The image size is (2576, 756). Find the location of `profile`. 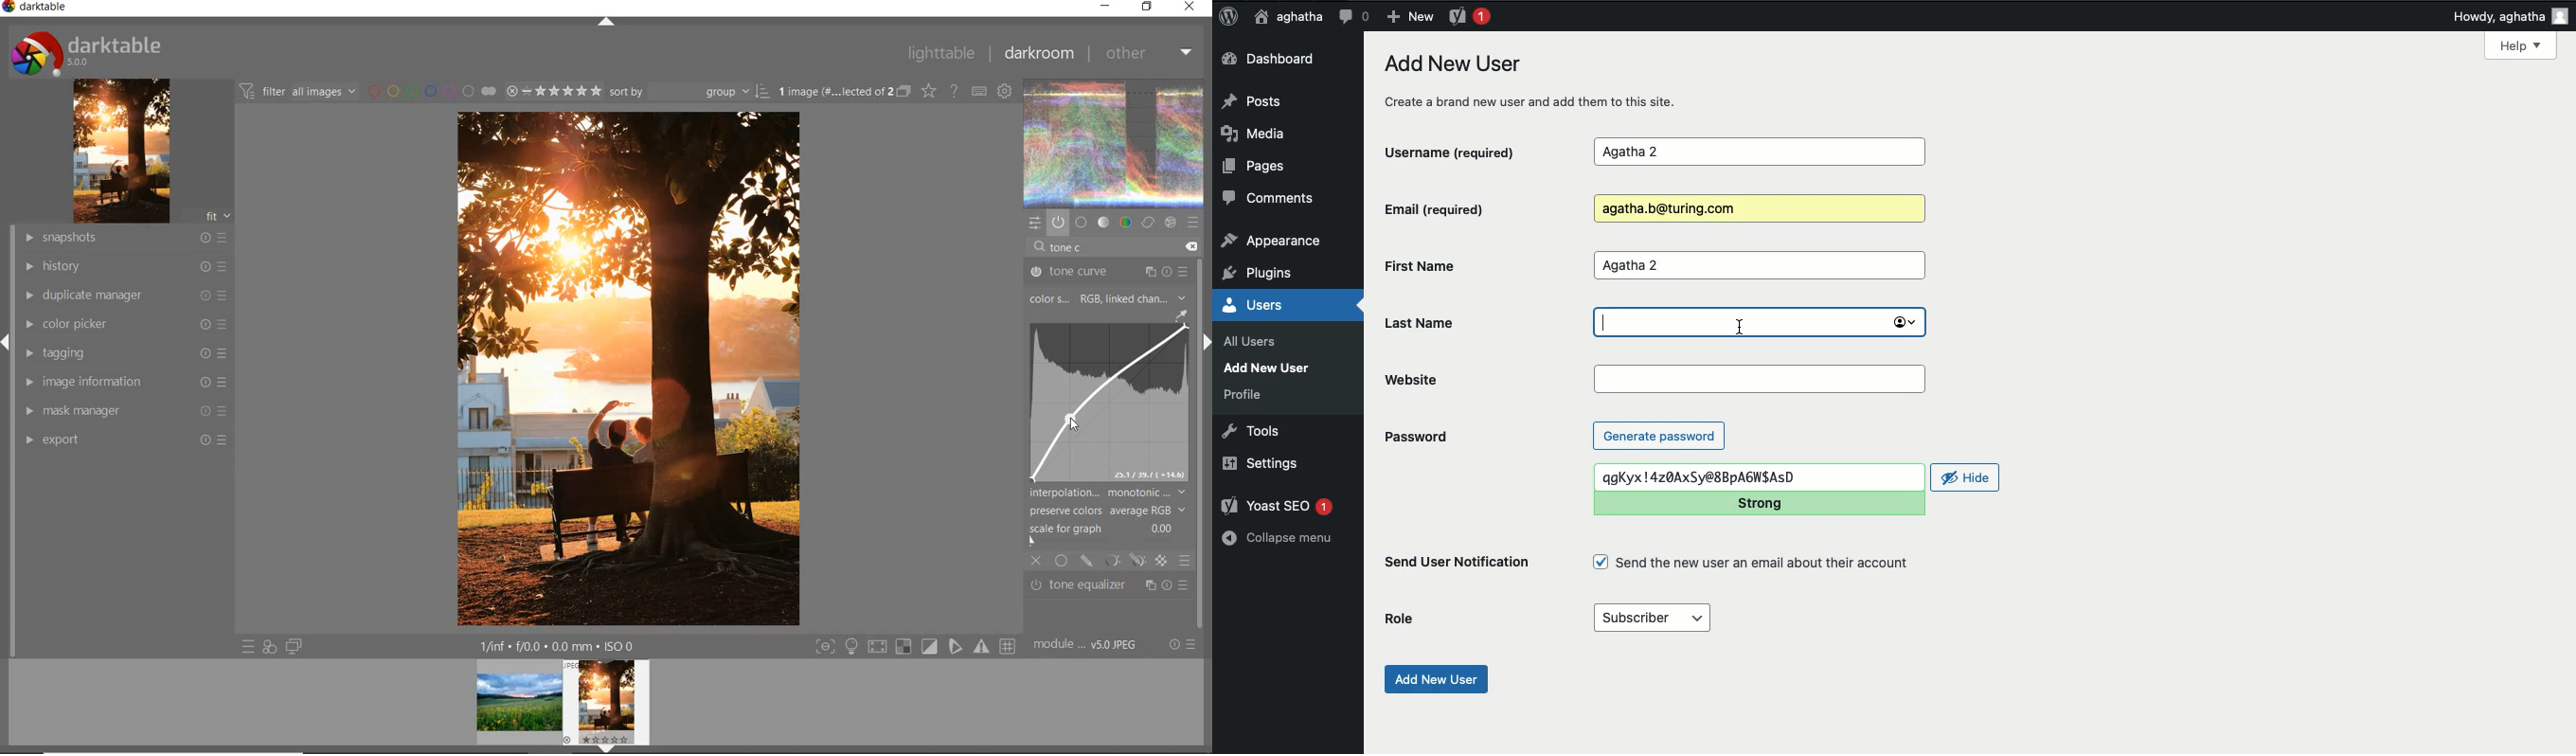

profile is located at coordinates (1248, 394).